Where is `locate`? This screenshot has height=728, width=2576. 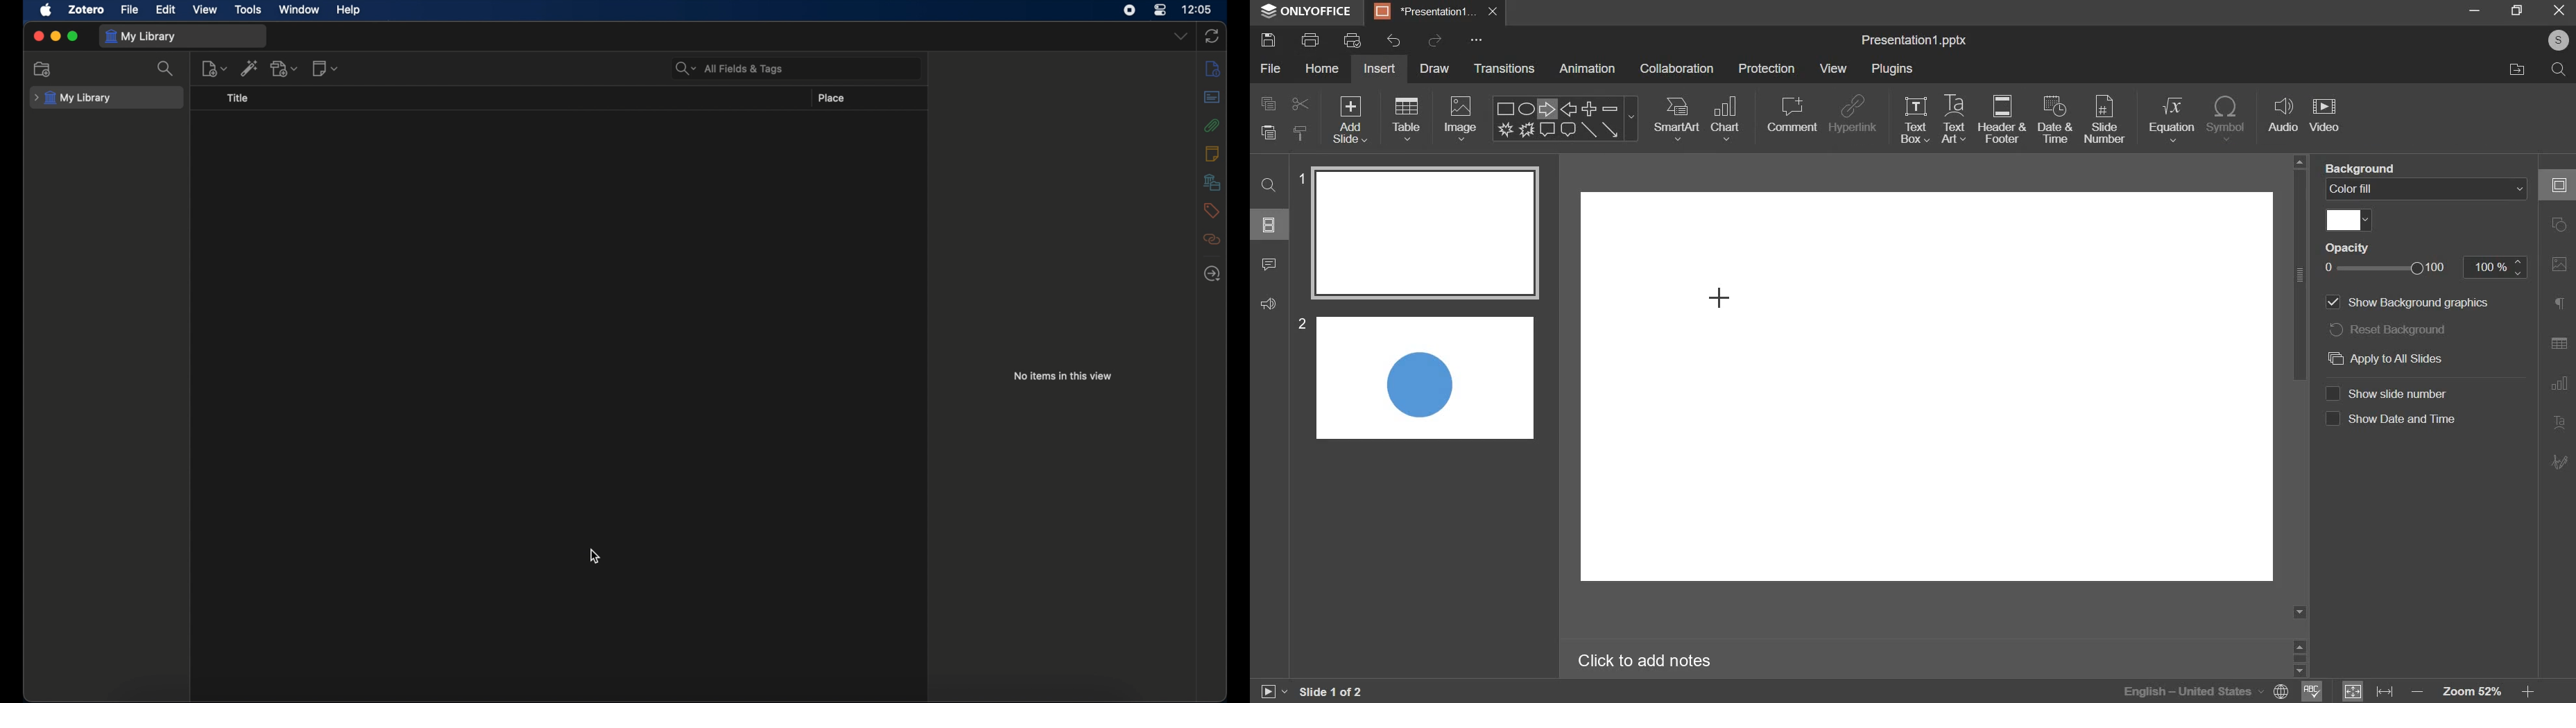 locate is located at coordinates (1212, 275).